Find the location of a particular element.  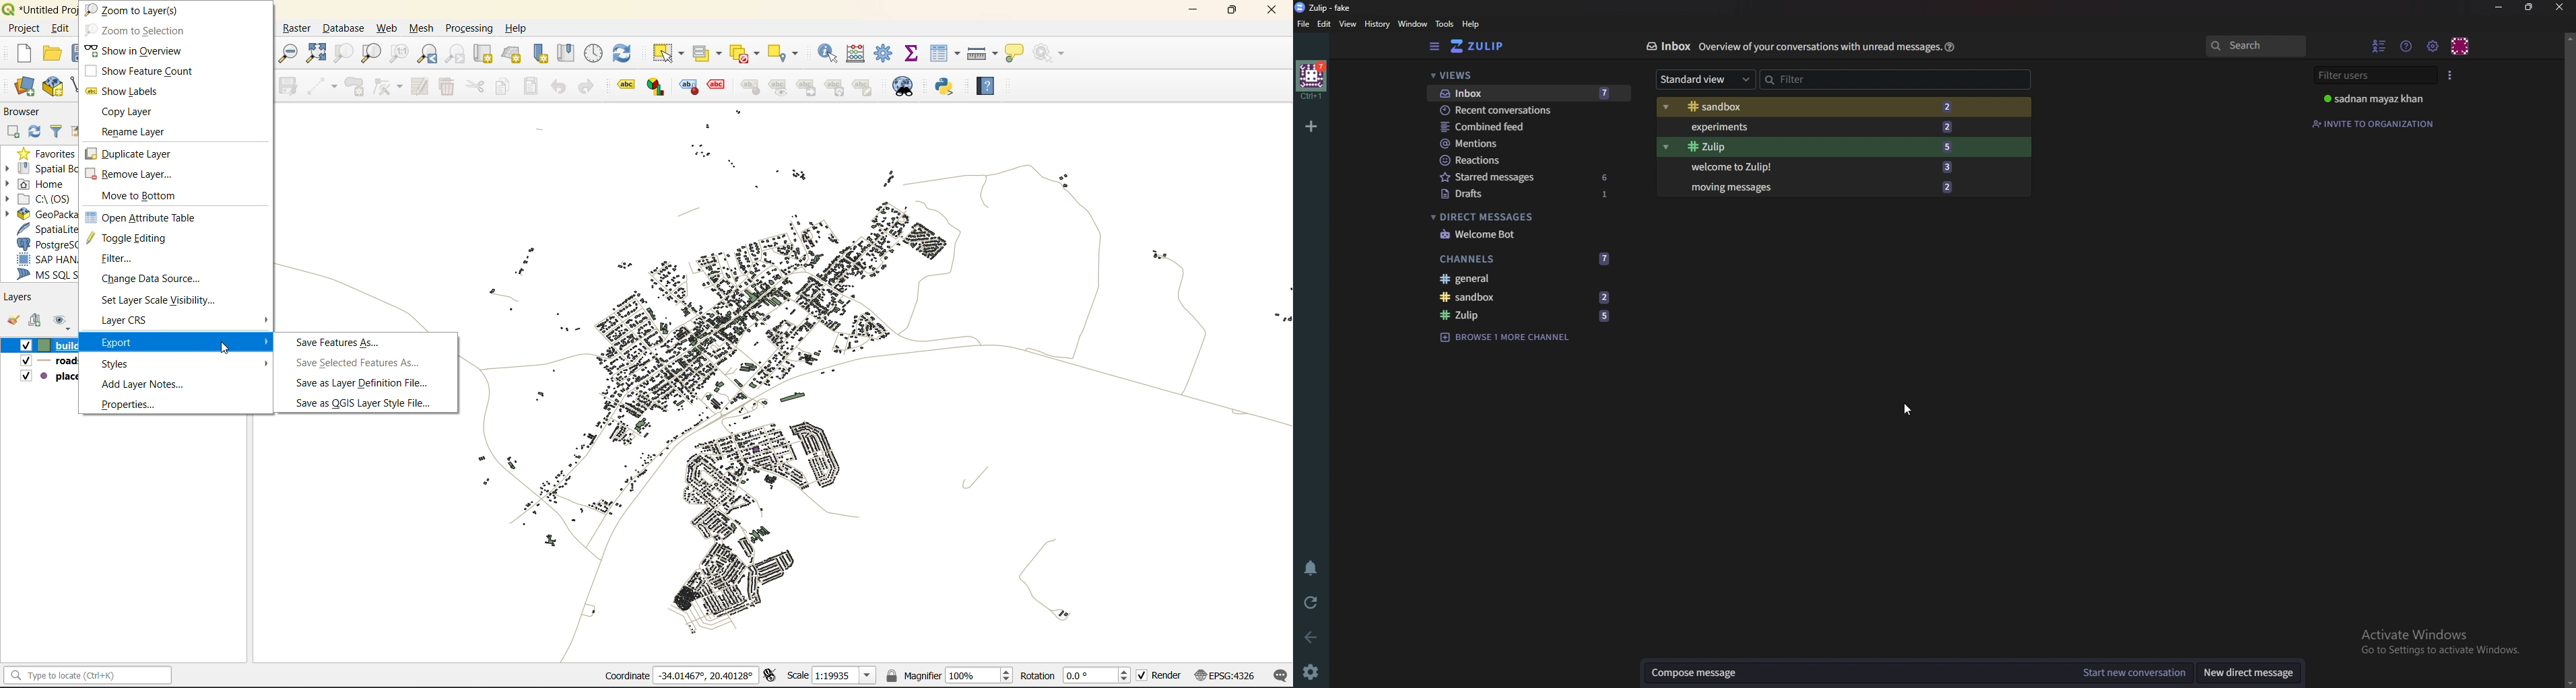

new geopackage is located at coordinates (52, 88).